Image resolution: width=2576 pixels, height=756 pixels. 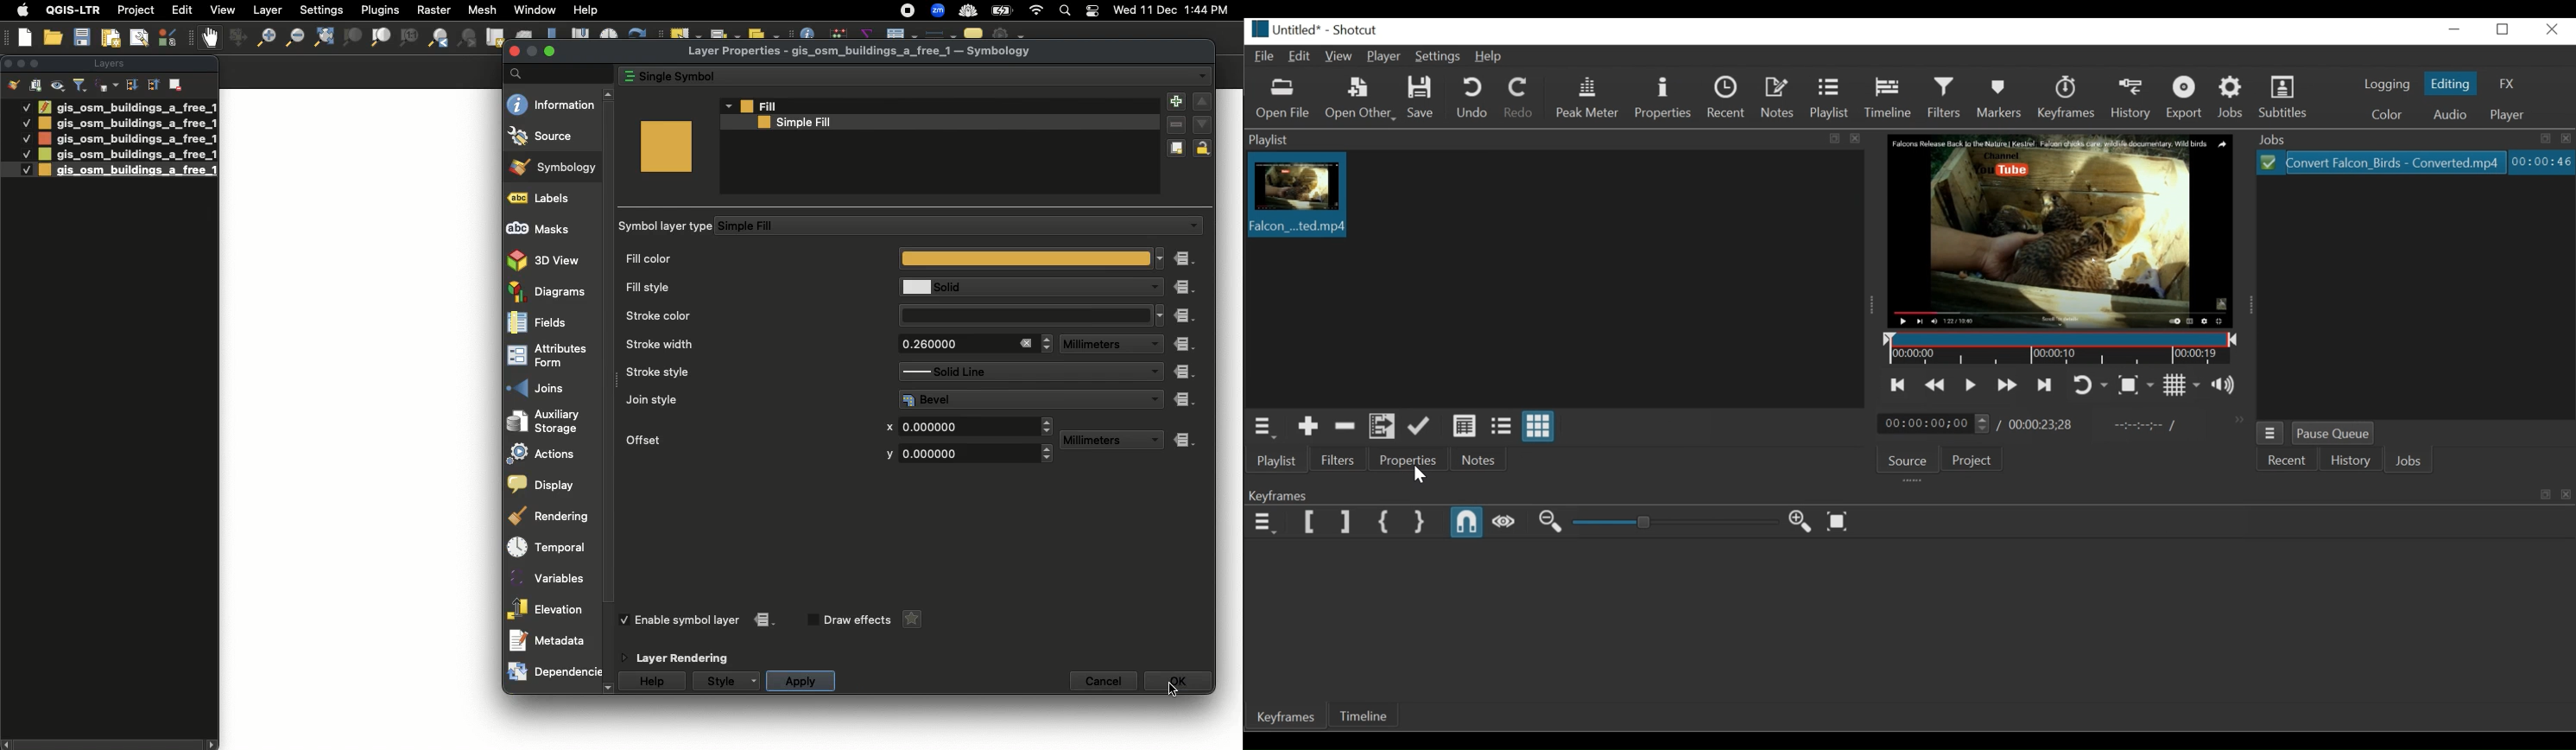 I want to click on Playlist, so click(x=1831, y=99).